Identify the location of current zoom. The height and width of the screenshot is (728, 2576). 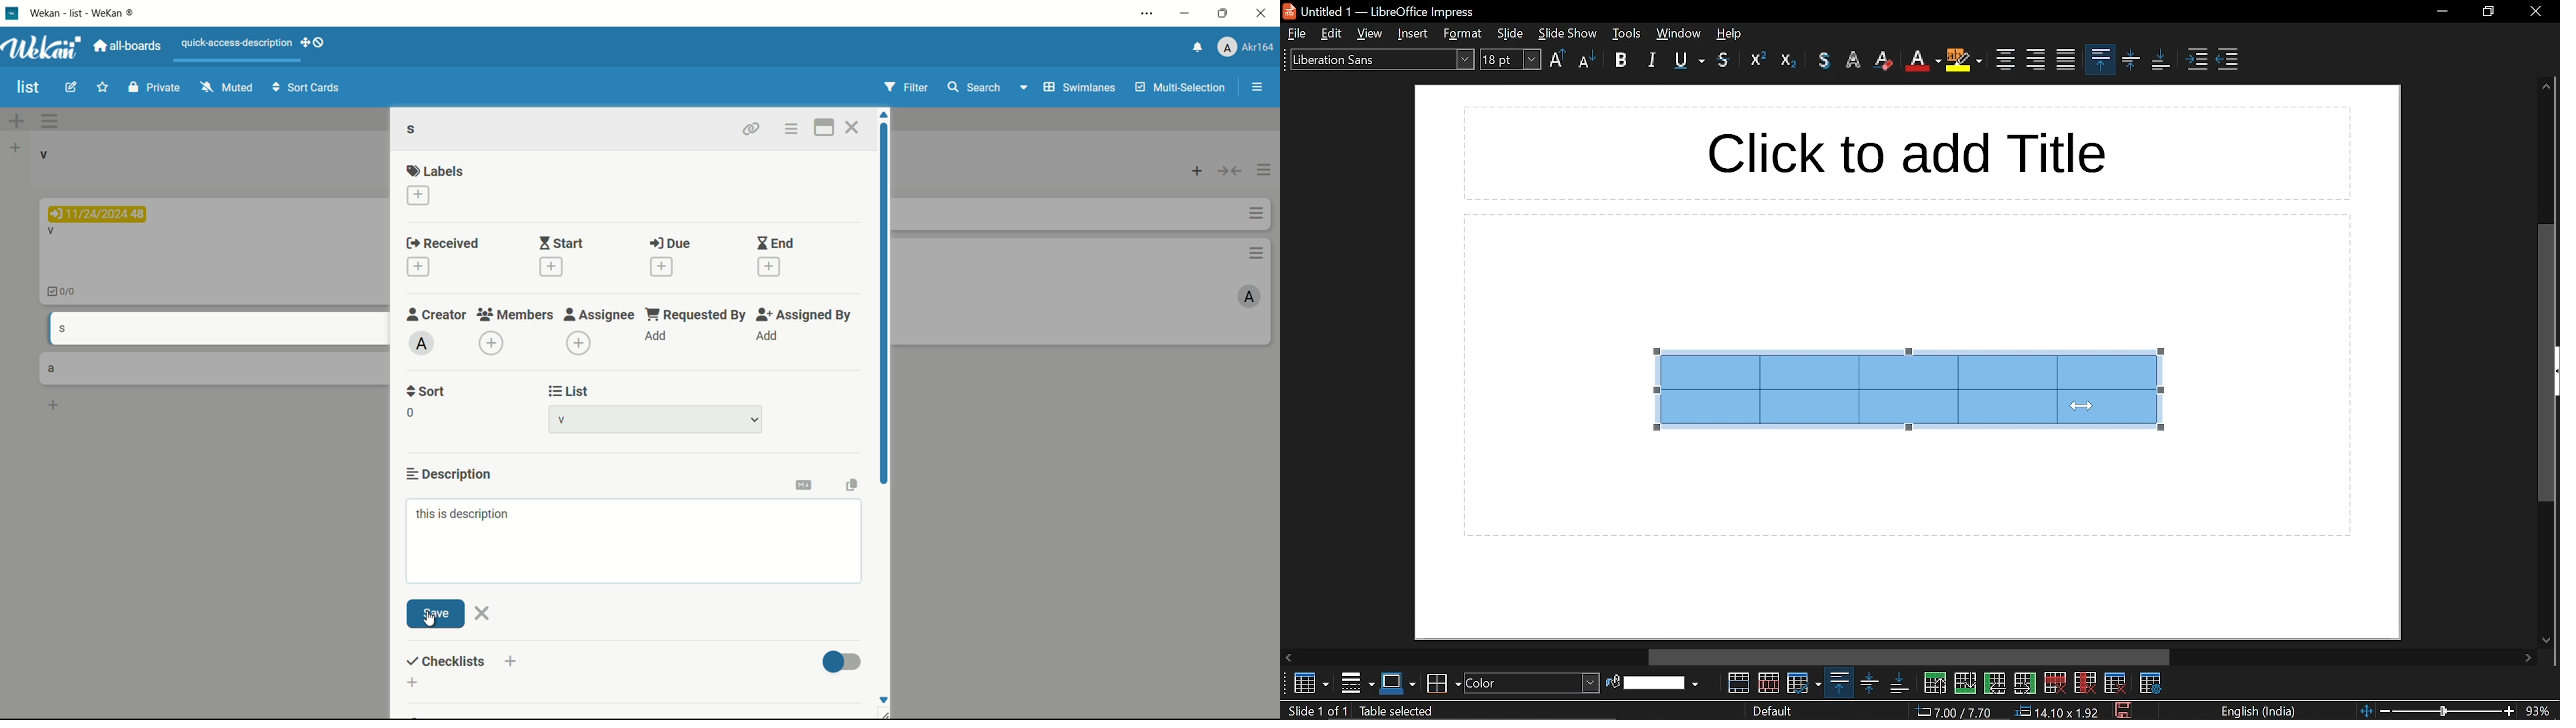
(2543, 710).